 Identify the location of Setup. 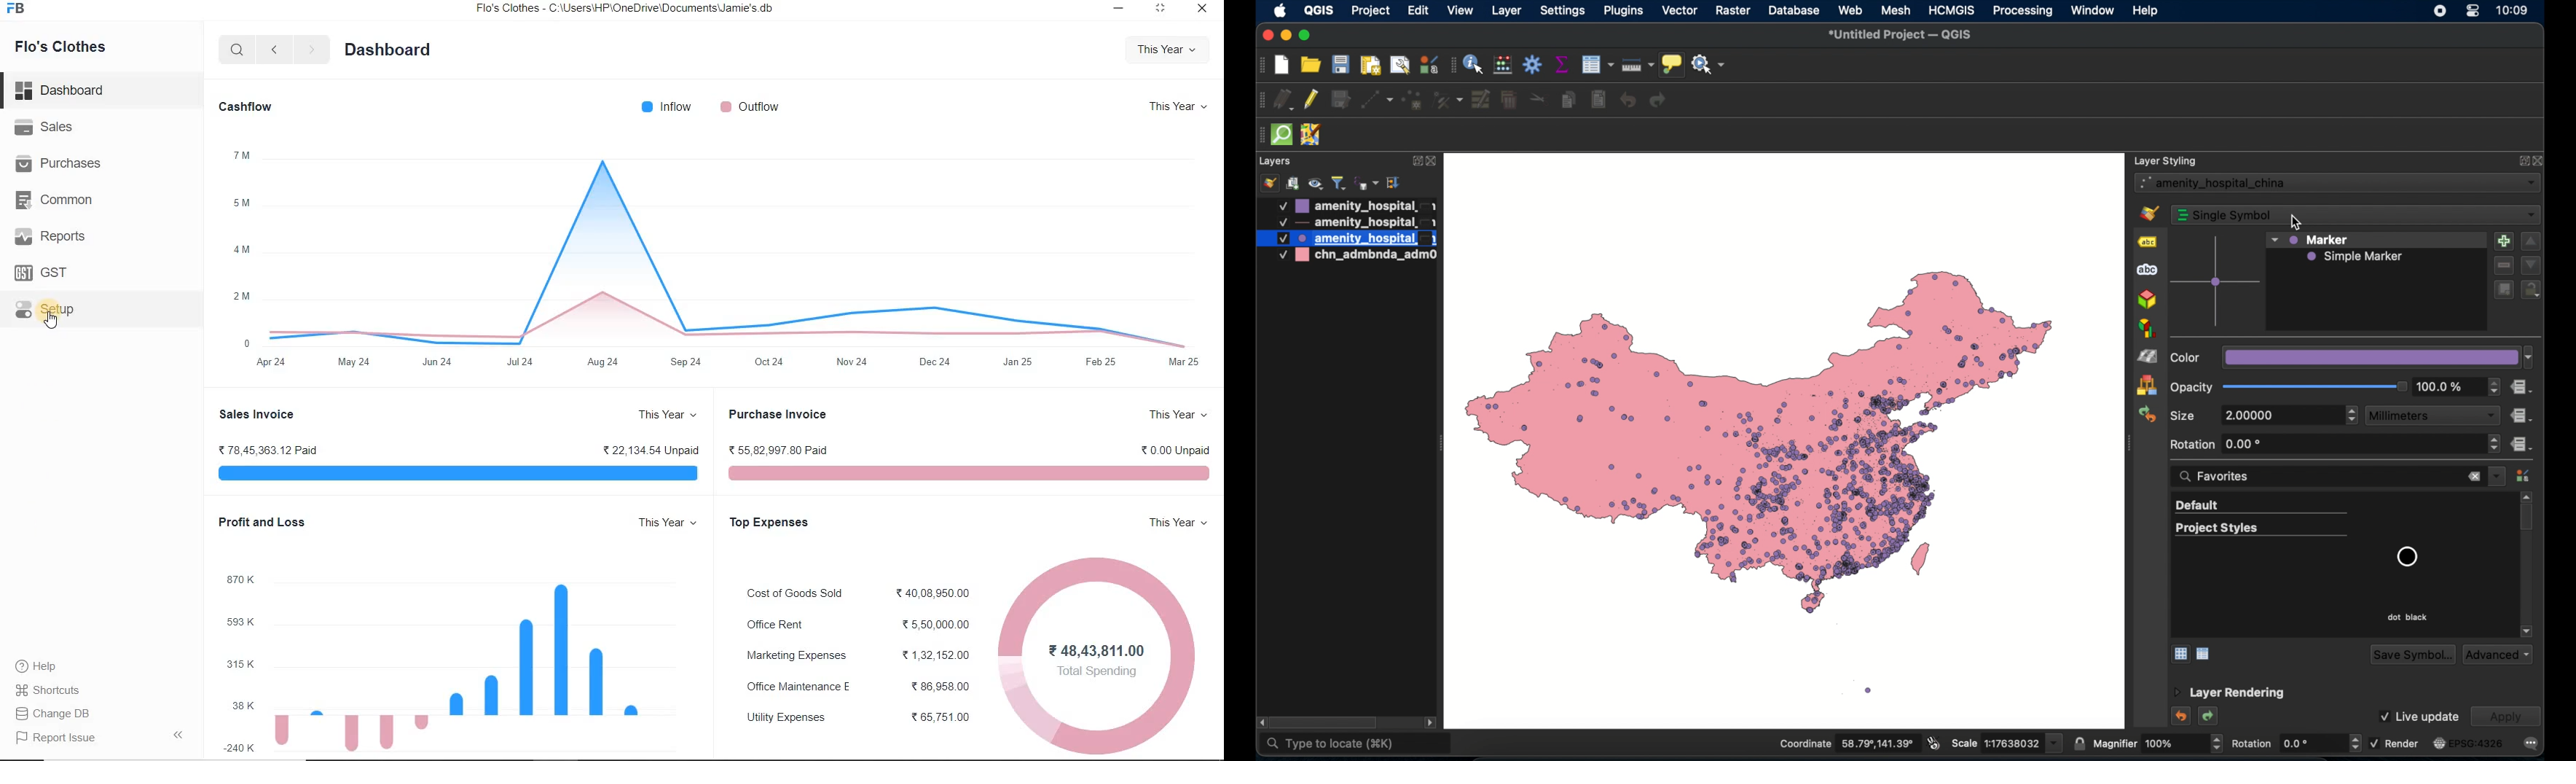
(46, 309).